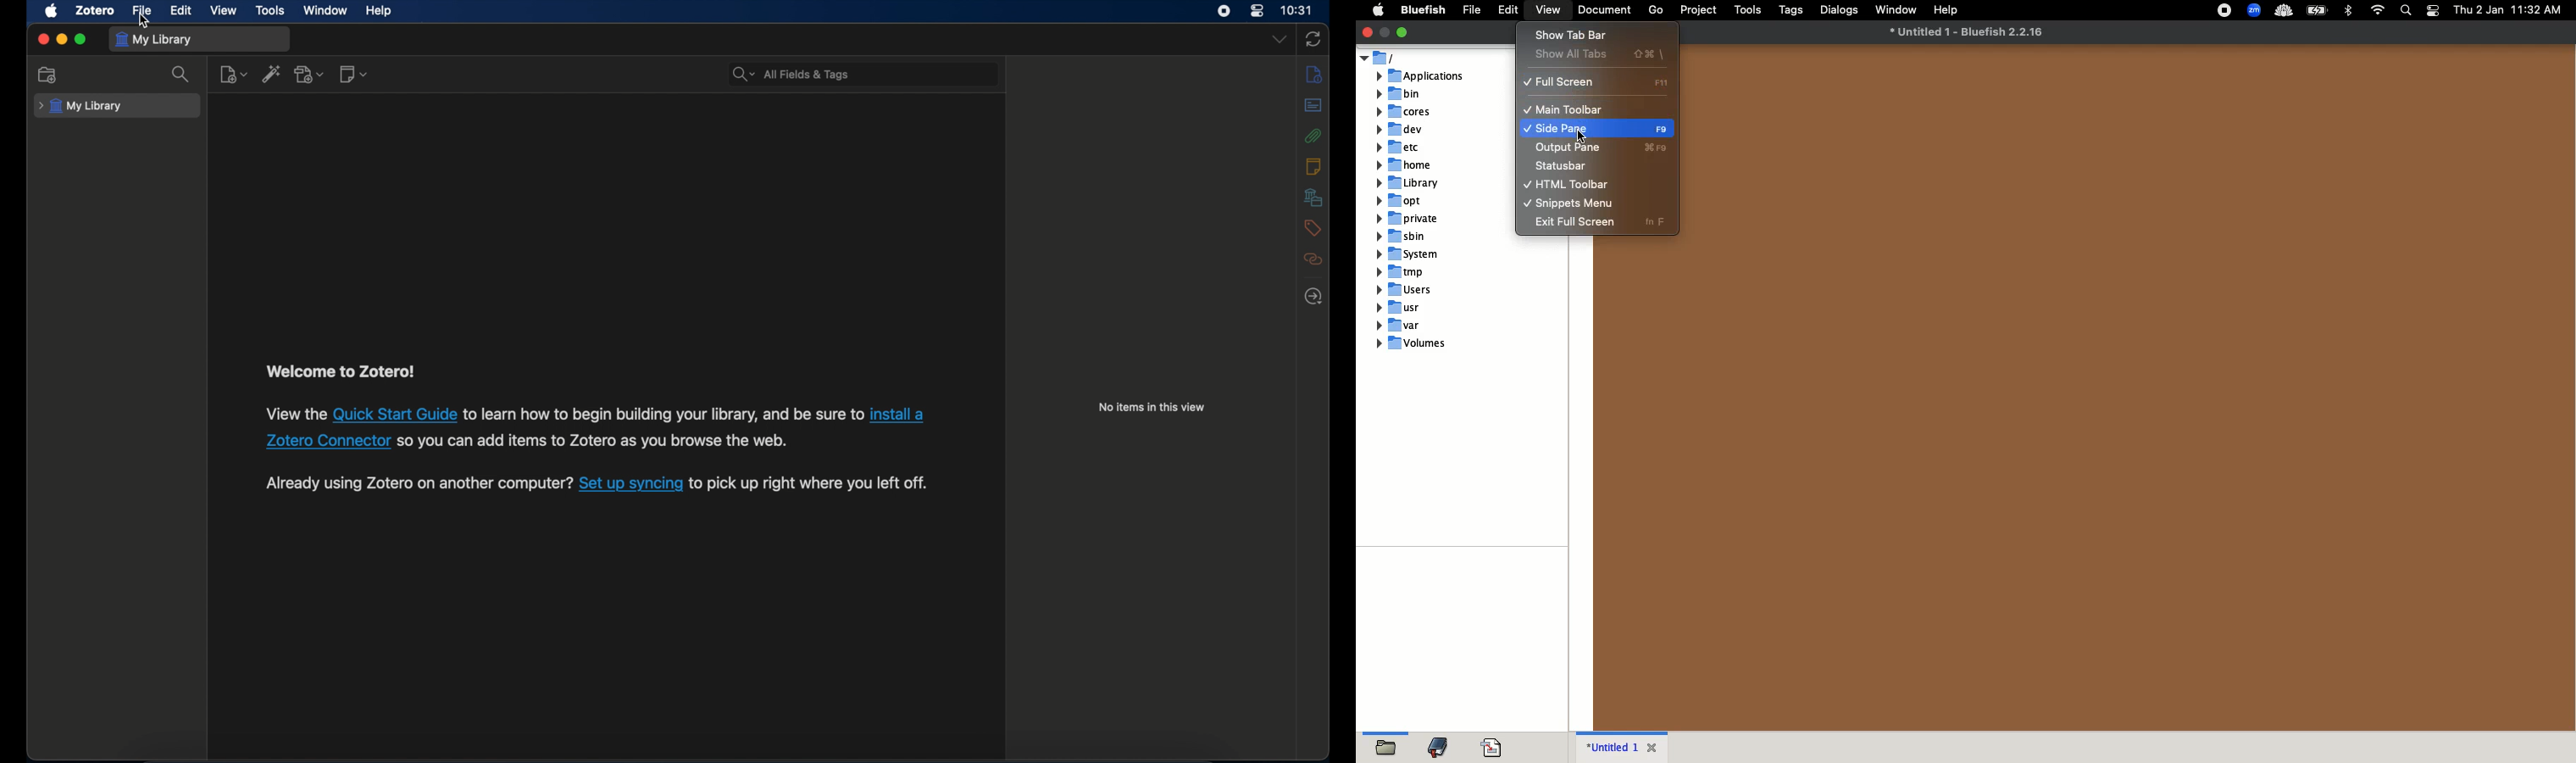 The height and width of the screenshot is (784, 2576). What do you see at coordinates (181, 74) in the screenshot?
I see `search` at bounding box center [181, 74].